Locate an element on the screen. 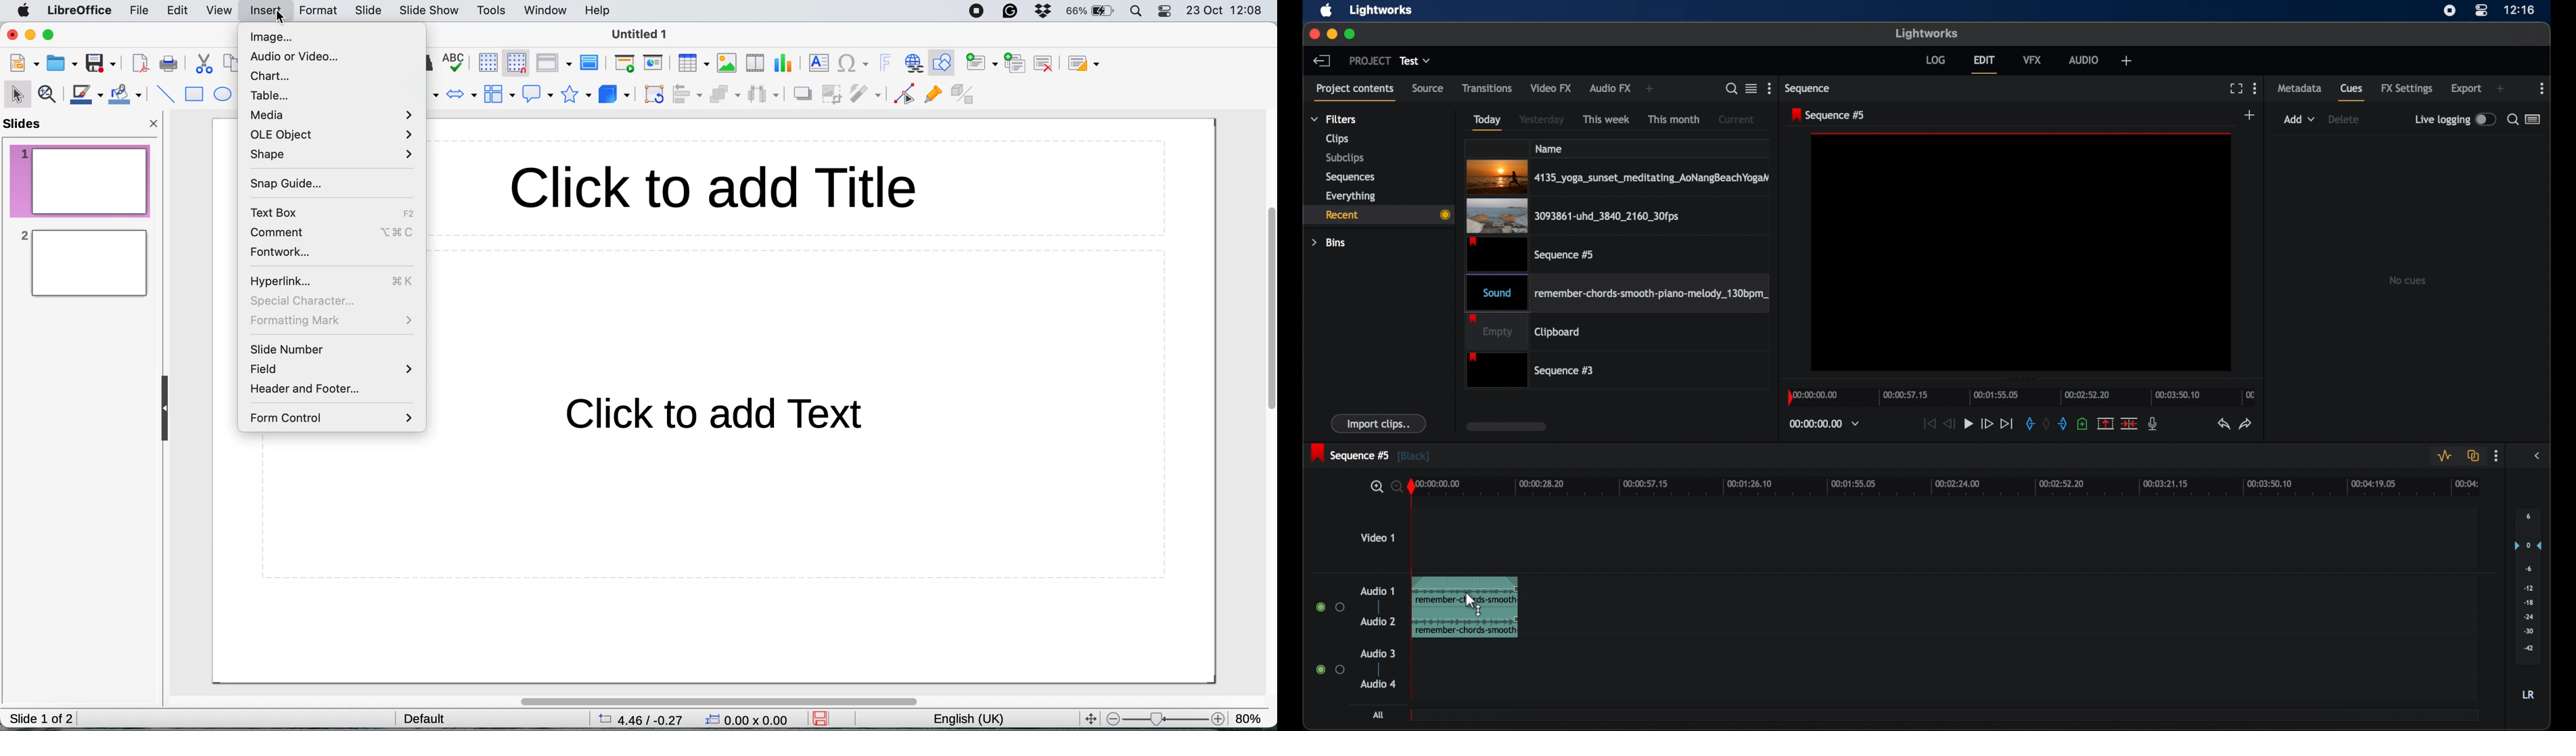  slide 1 of 2 is located at coordinates (42, 719).